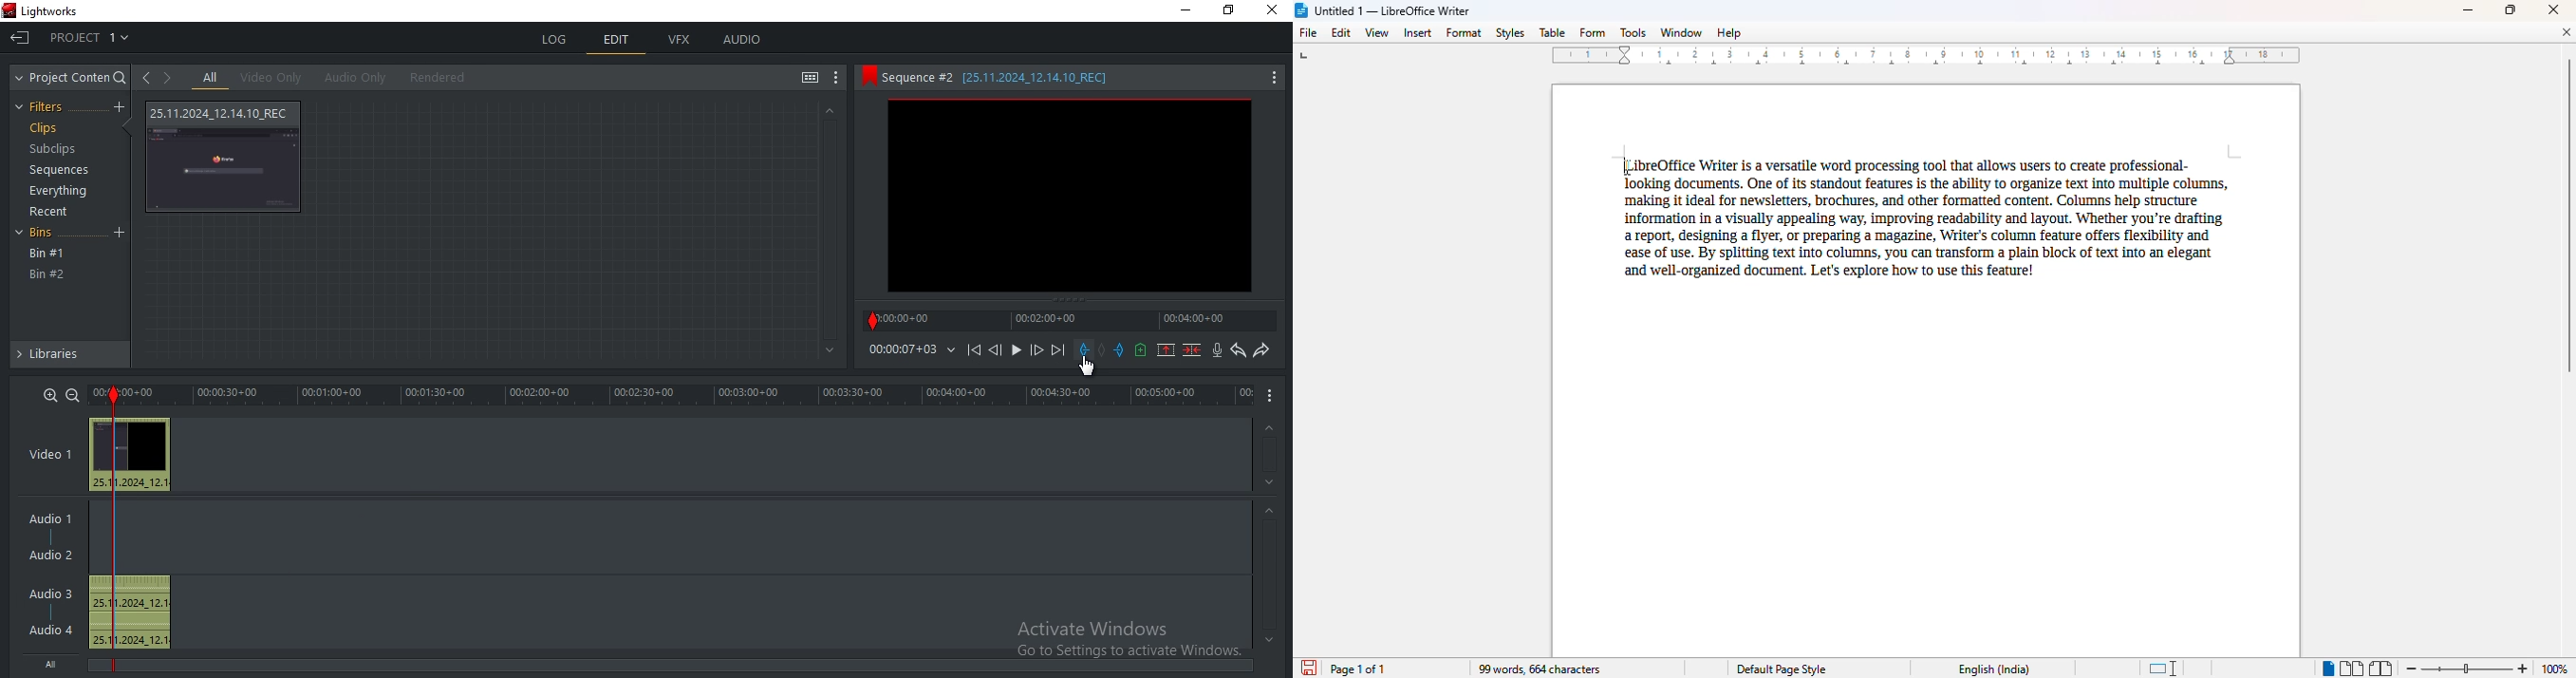  Describe the element at coordinates (1552, 32) in the screenshot. I see `table` at that location.